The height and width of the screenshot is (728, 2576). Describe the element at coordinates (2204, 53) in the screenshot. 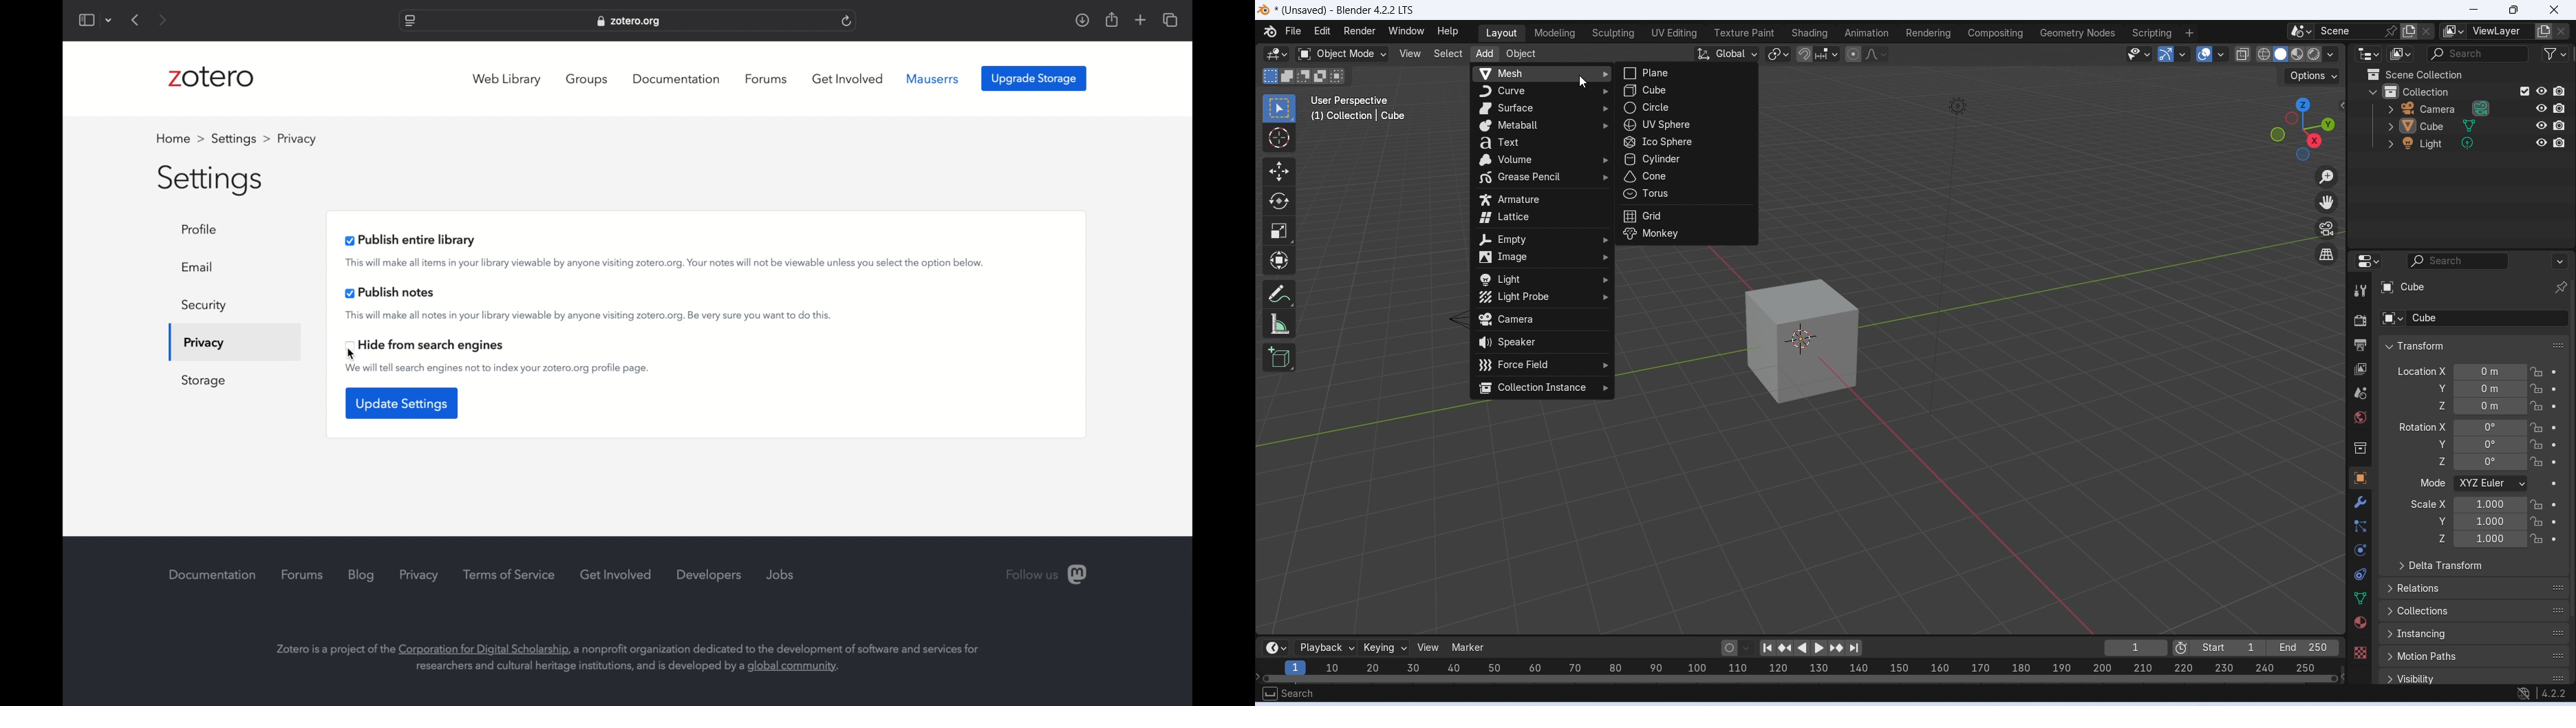

I see `show overlay` at that location.